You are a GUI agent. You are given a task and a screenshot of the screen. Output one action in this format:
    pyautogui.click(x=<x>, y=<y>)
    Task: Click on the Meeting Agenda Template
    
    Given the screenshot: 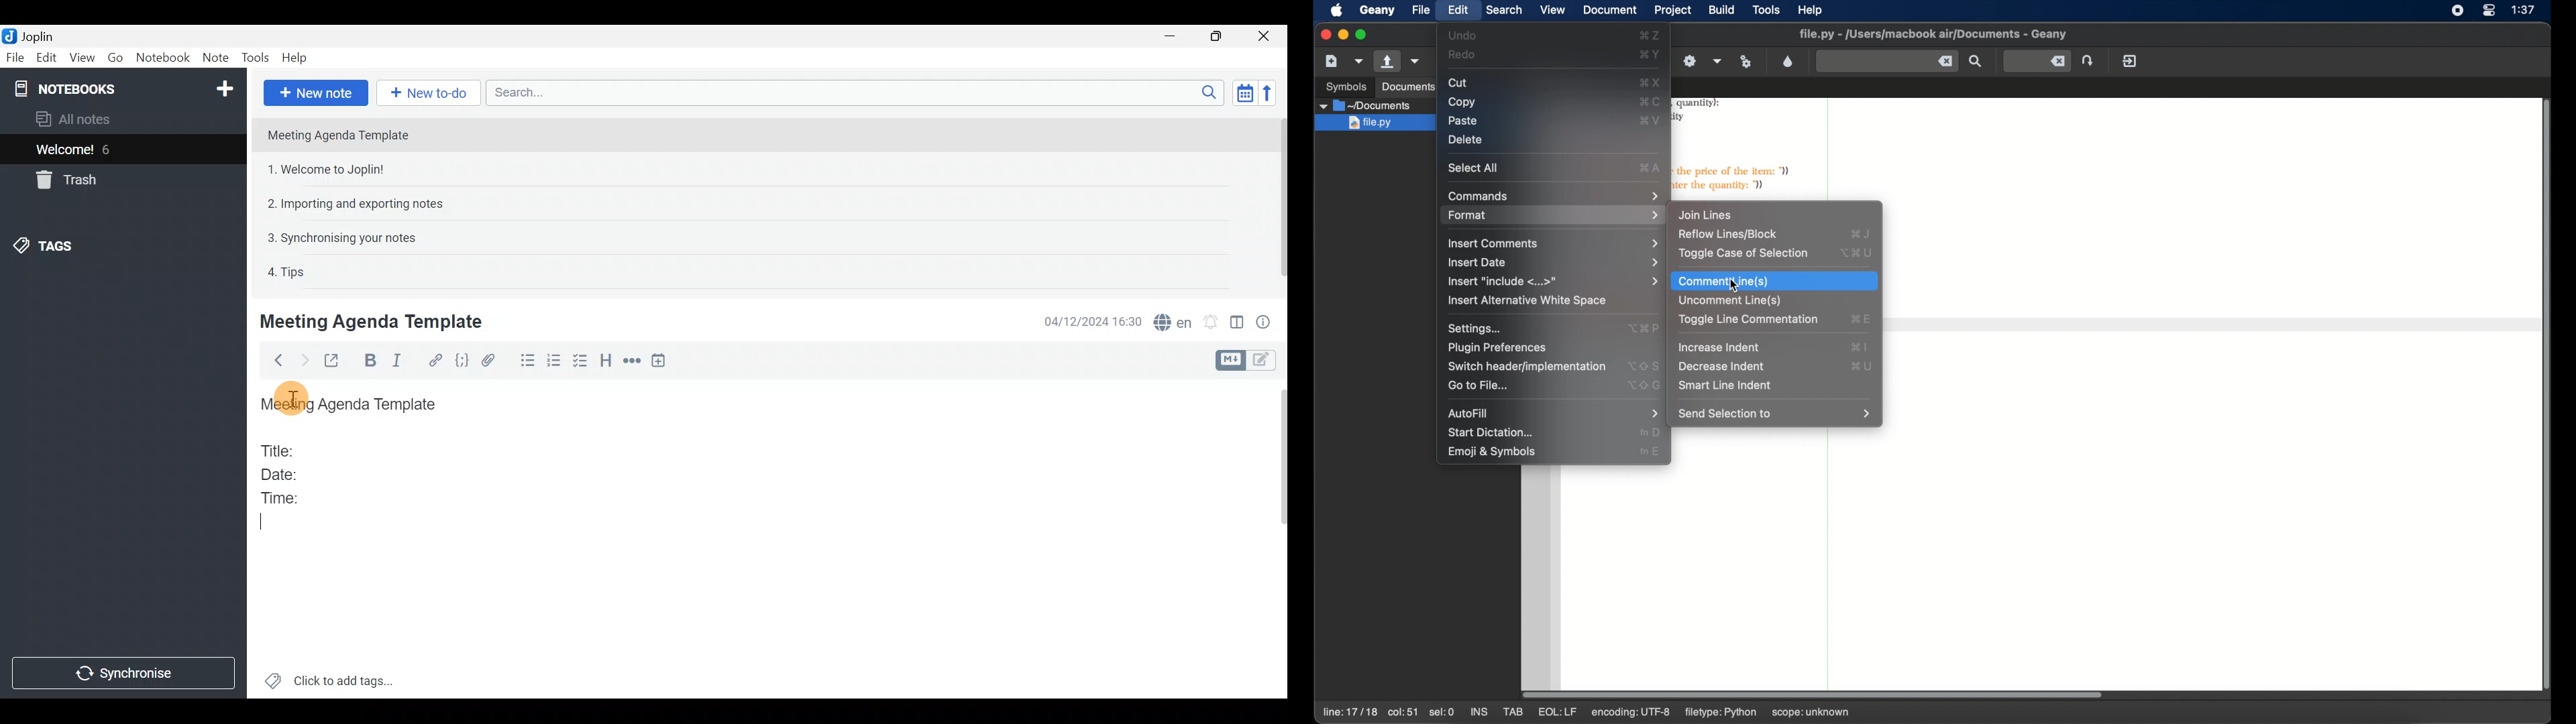 What is the action you would take?
    pyautogui.click(x=339, y=135)
    